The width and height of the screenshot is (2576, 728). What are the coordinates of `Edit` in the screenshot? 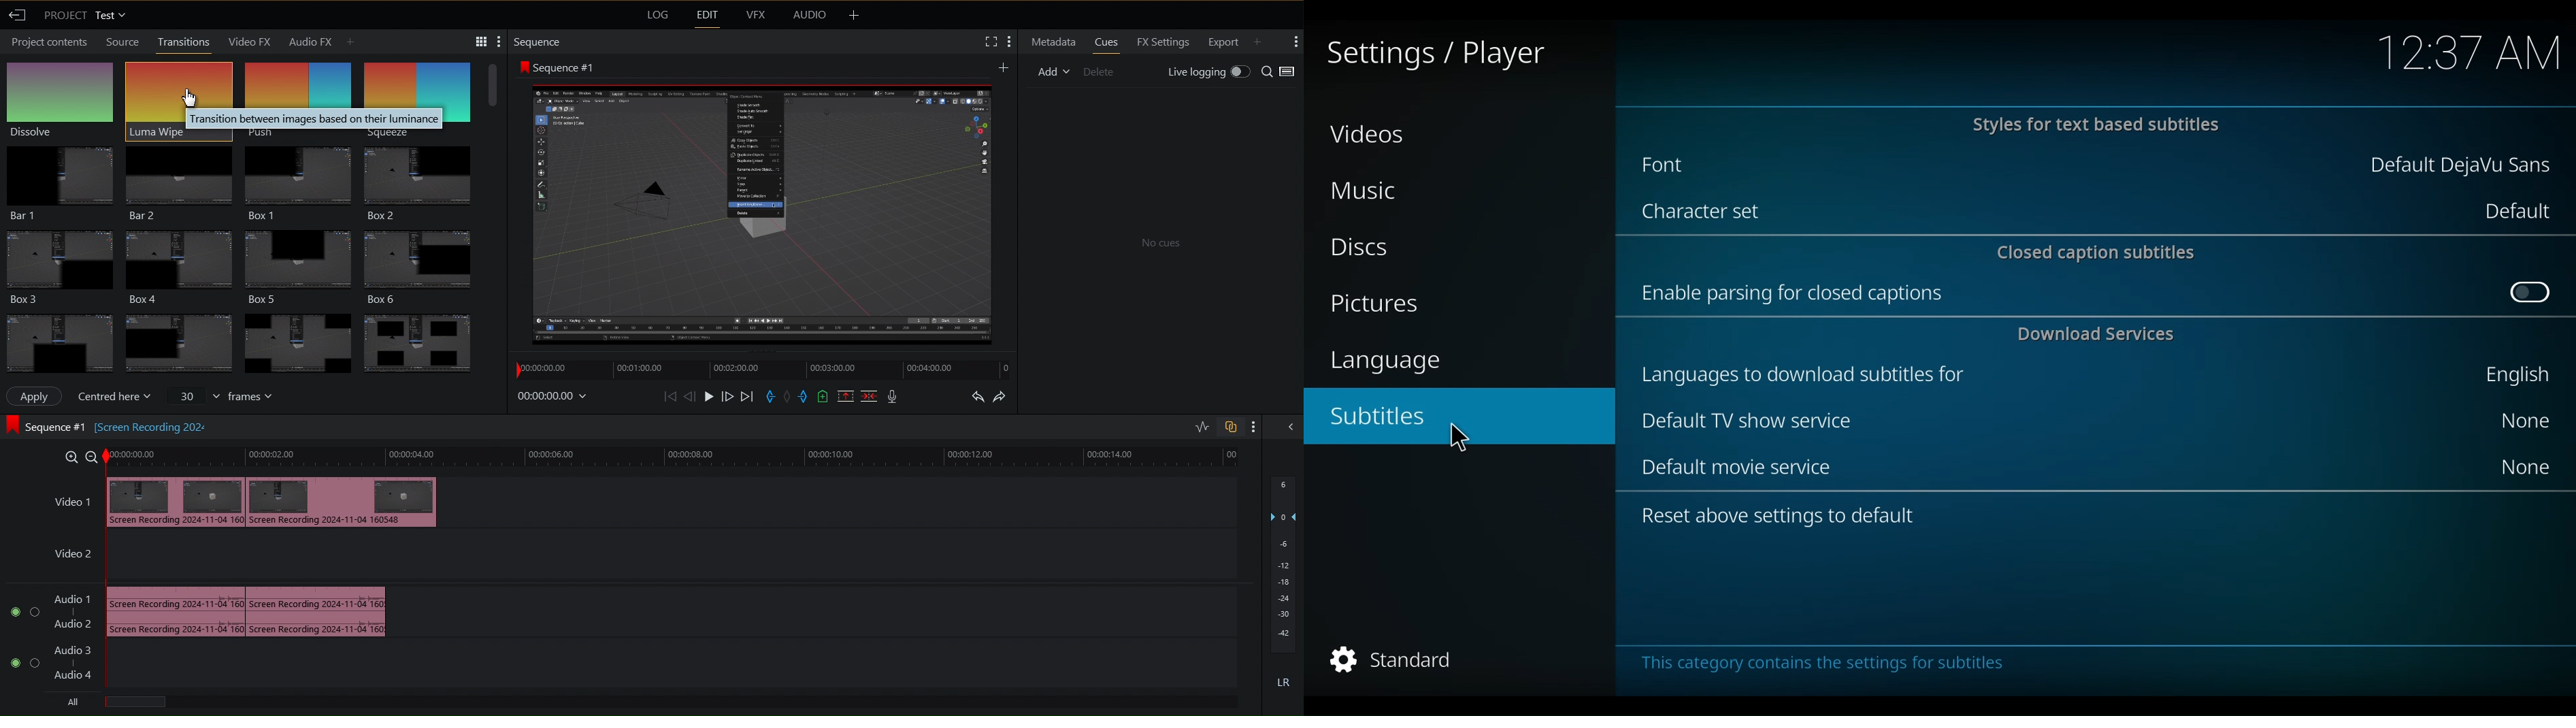 It's located at (706, 16).